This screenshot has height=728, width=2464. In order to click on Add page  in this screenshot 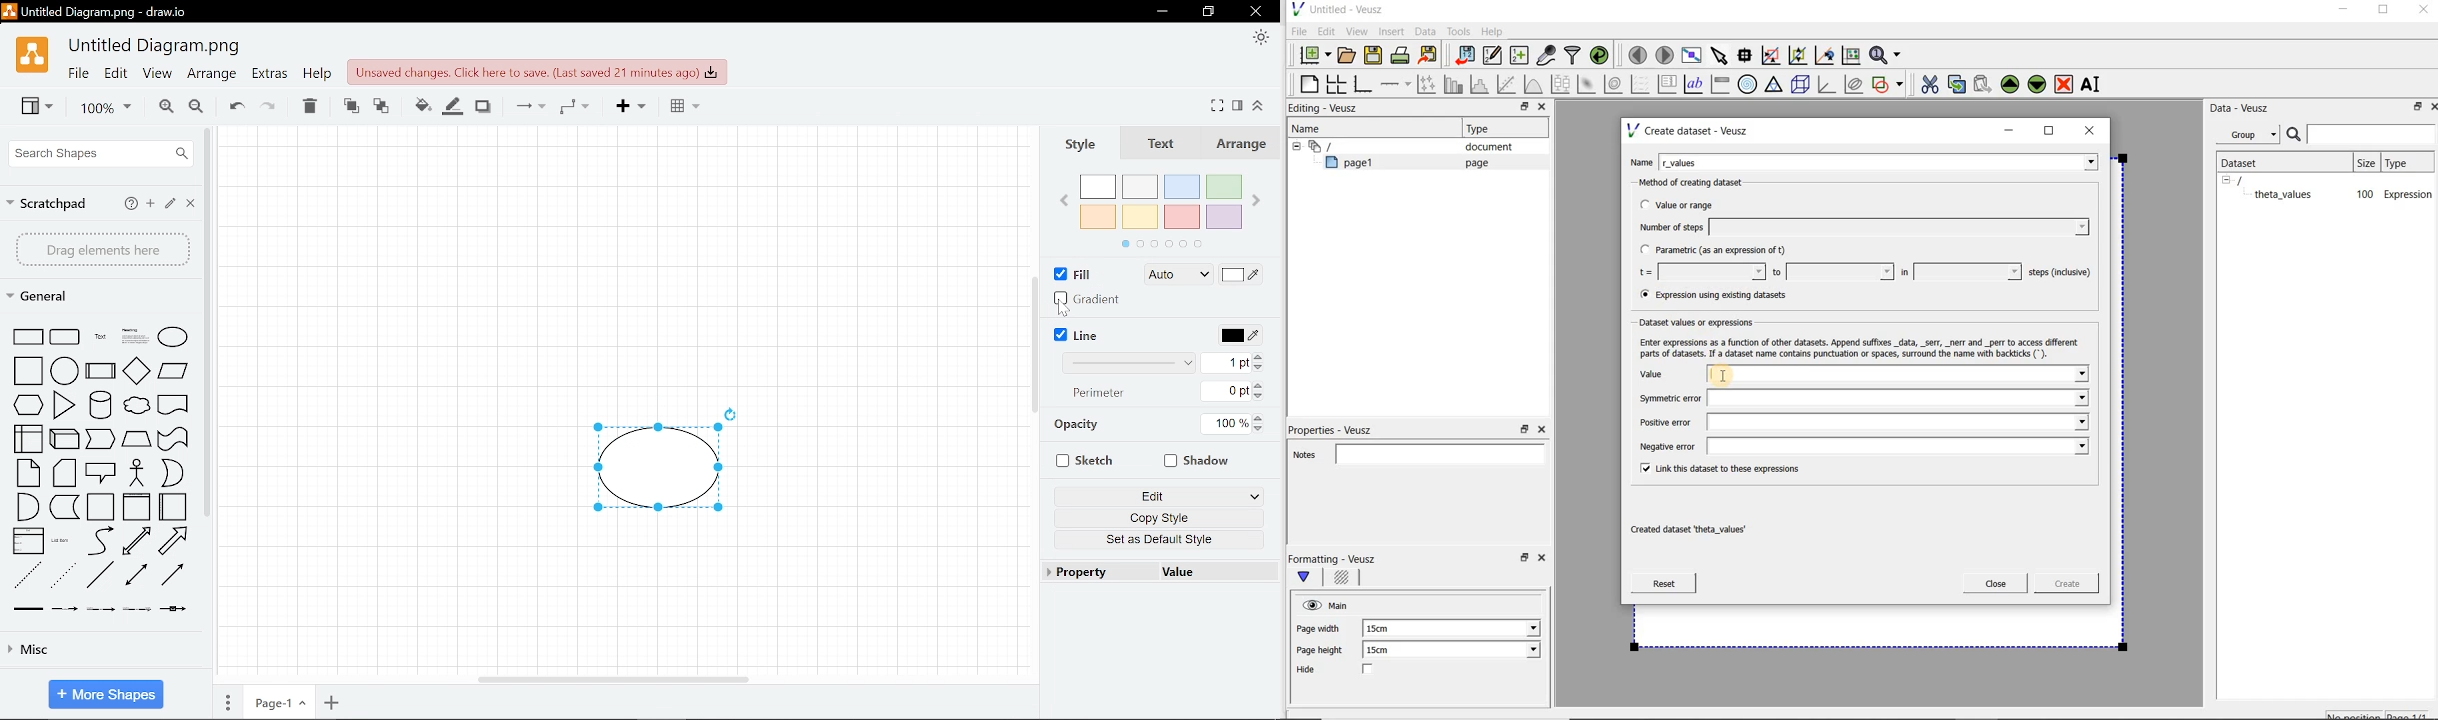, I will do `click(332, 702)`.